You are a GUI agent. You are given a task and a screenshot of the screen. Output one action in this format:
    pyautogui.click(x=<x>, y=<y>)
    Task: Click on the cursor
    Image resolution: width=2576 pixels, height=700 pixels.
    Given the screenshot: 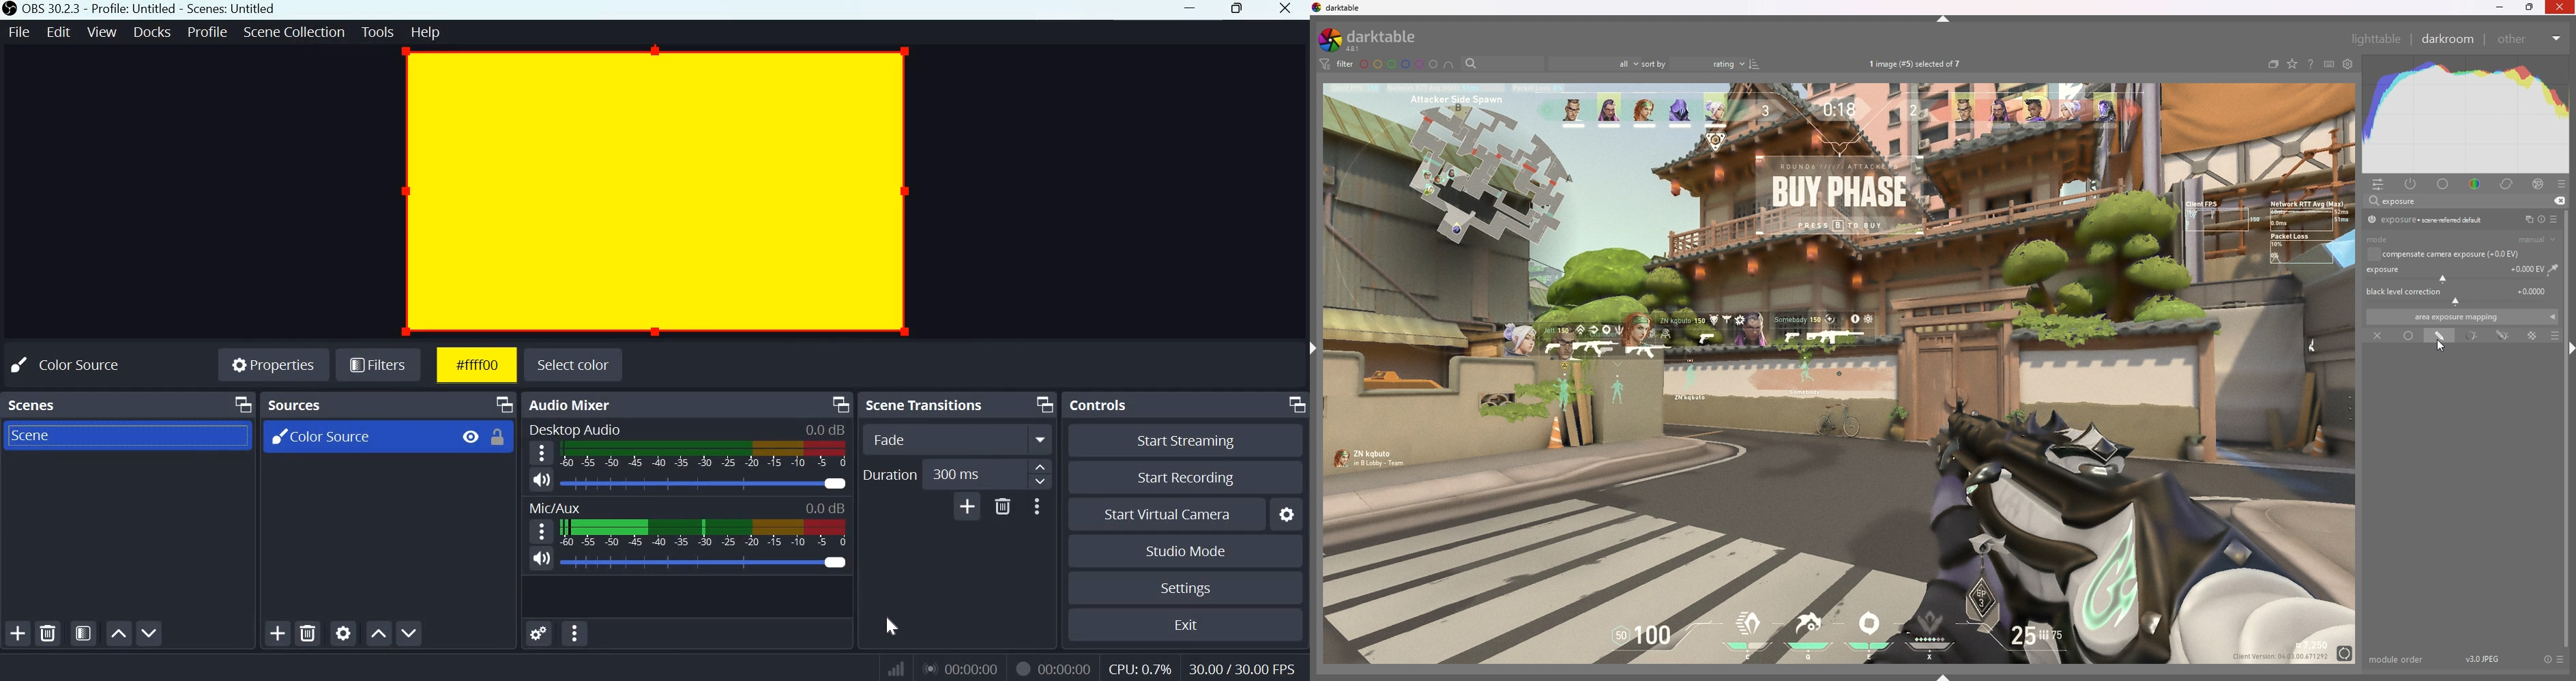 What is the action you would take?
    pyautogui.click(x=2441, y=350)
    